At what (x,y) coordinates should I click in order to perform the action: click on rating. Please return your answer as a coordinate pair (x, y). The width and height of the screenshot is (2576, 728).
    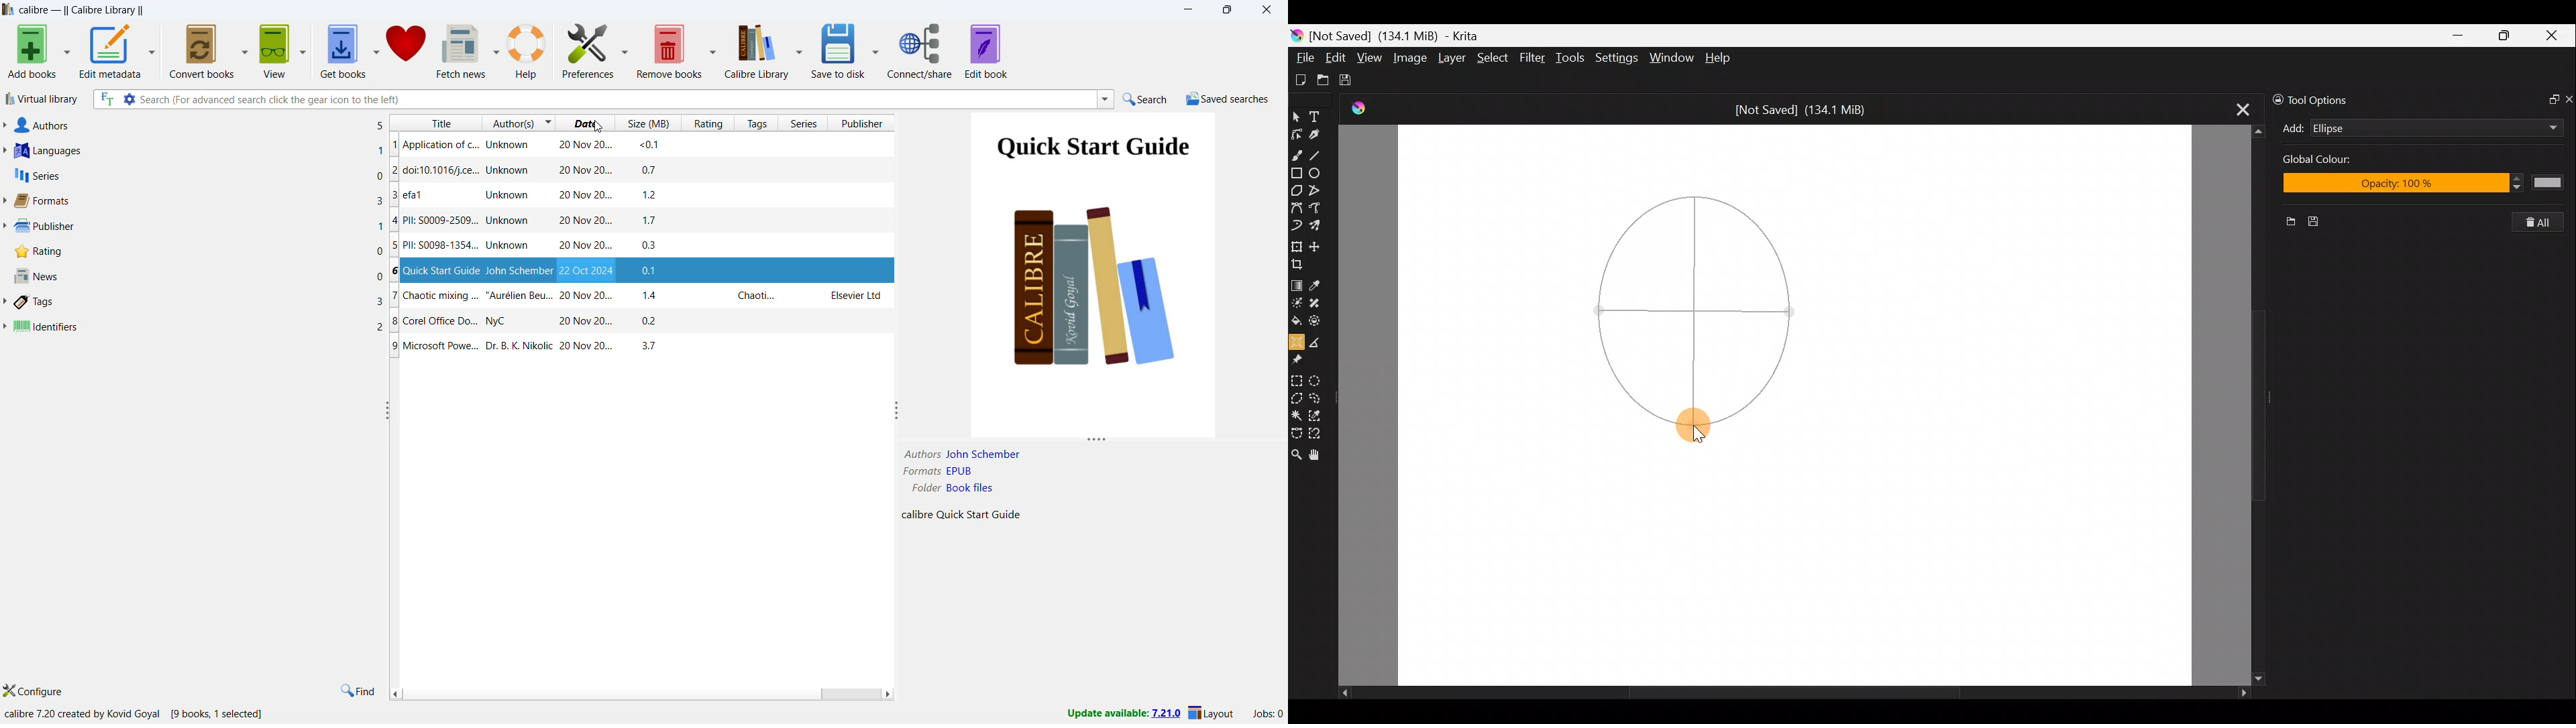
    Looking at the image, I should click on (708, 123).